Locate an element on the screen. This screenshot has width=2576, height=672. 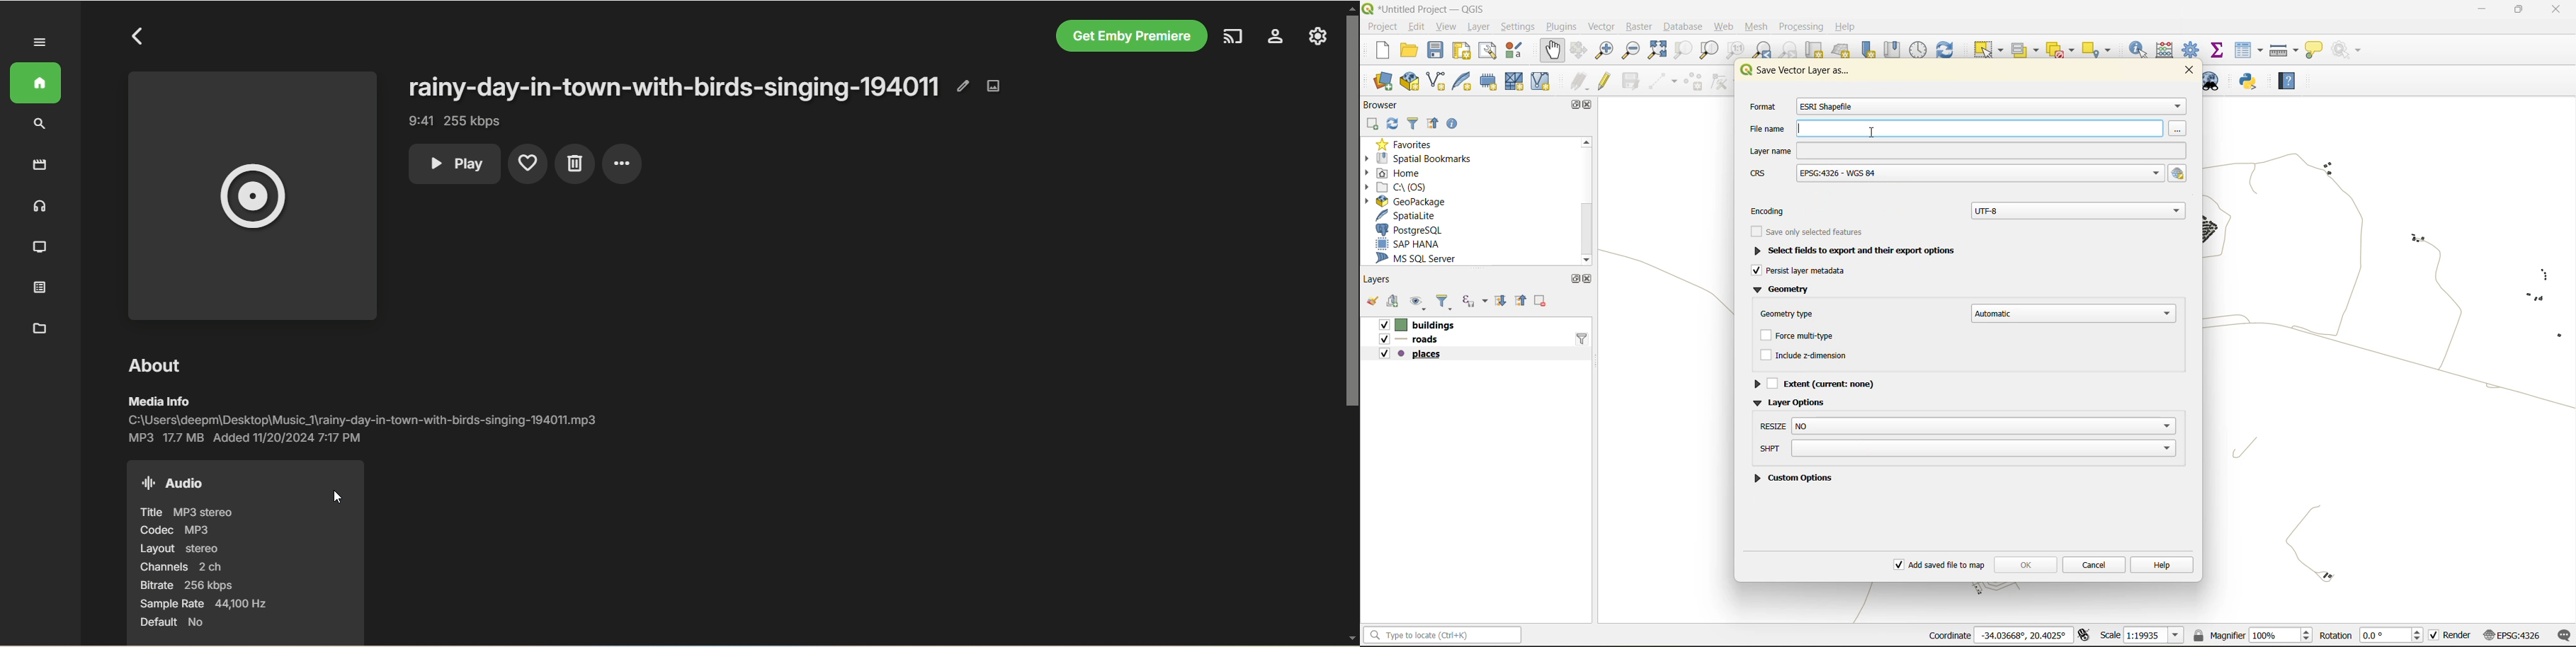
database is located at coordinates (1686, 26).